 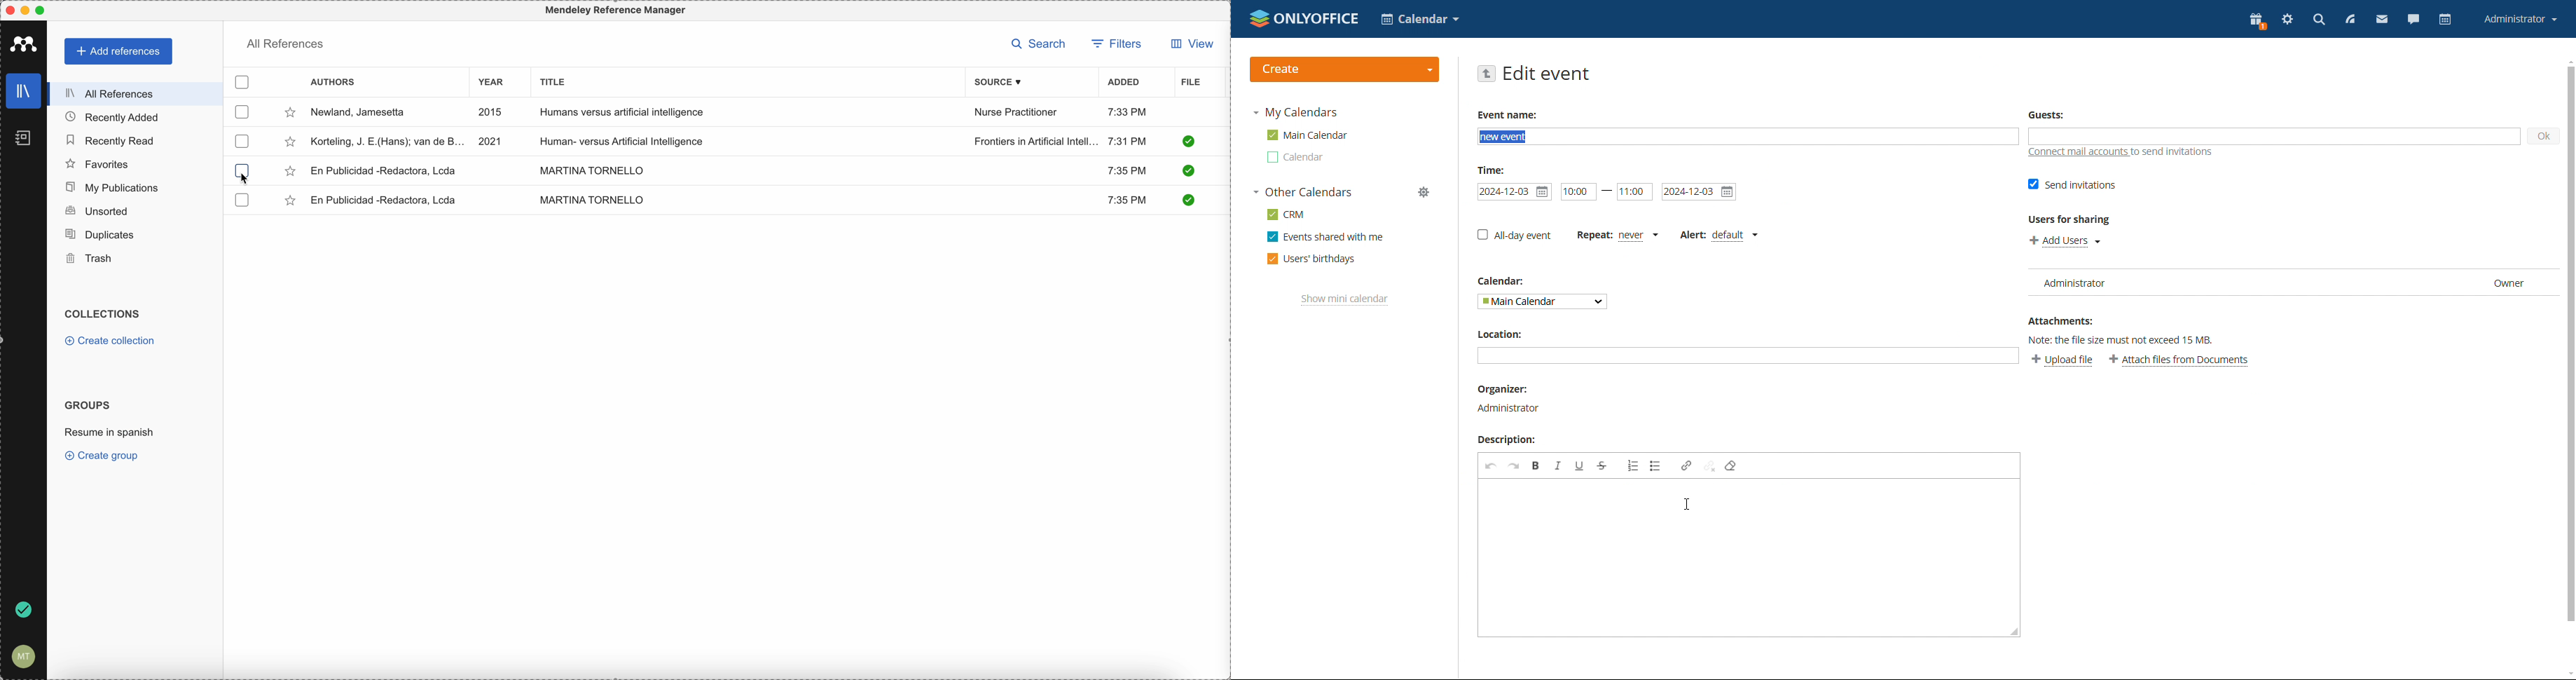 What do you see at coordinates (387, 200) in the screenshot?
I see `En Publicidad-Redactora, Lcda` at bounding box center [387, 200].